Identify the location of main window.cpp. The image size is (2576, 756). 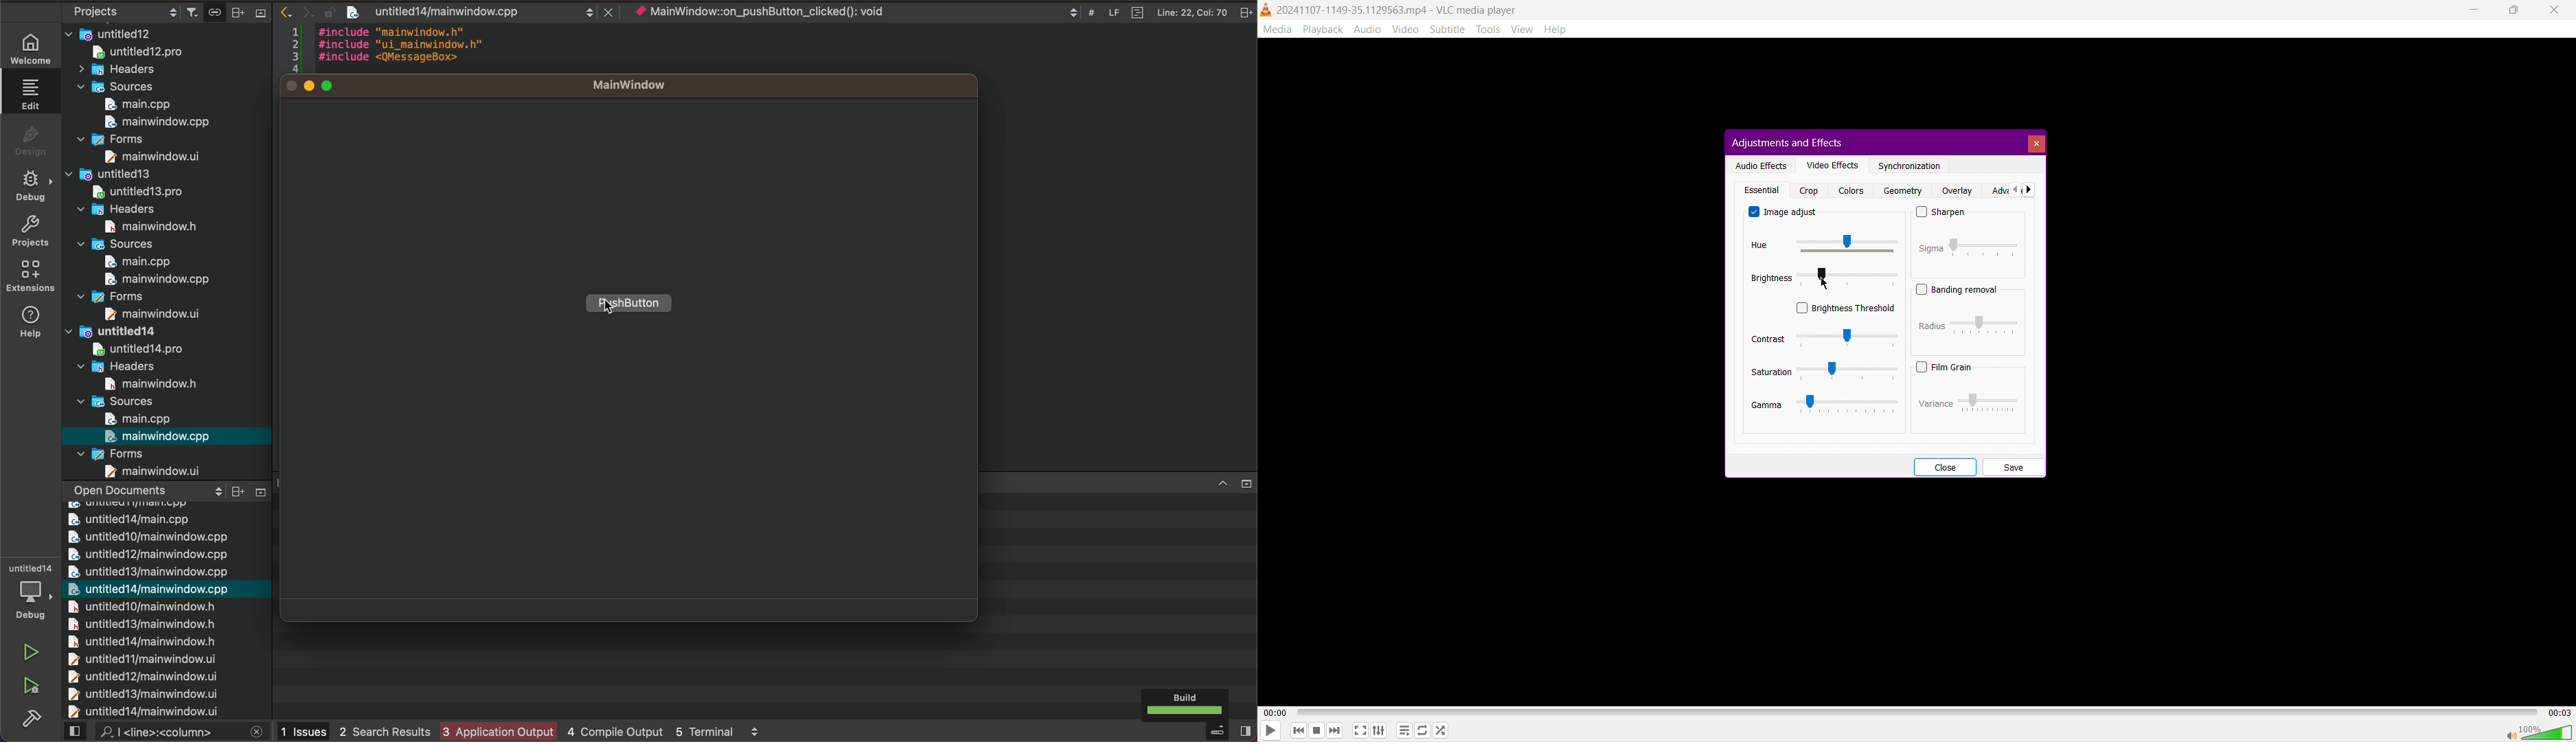
(150, 121).